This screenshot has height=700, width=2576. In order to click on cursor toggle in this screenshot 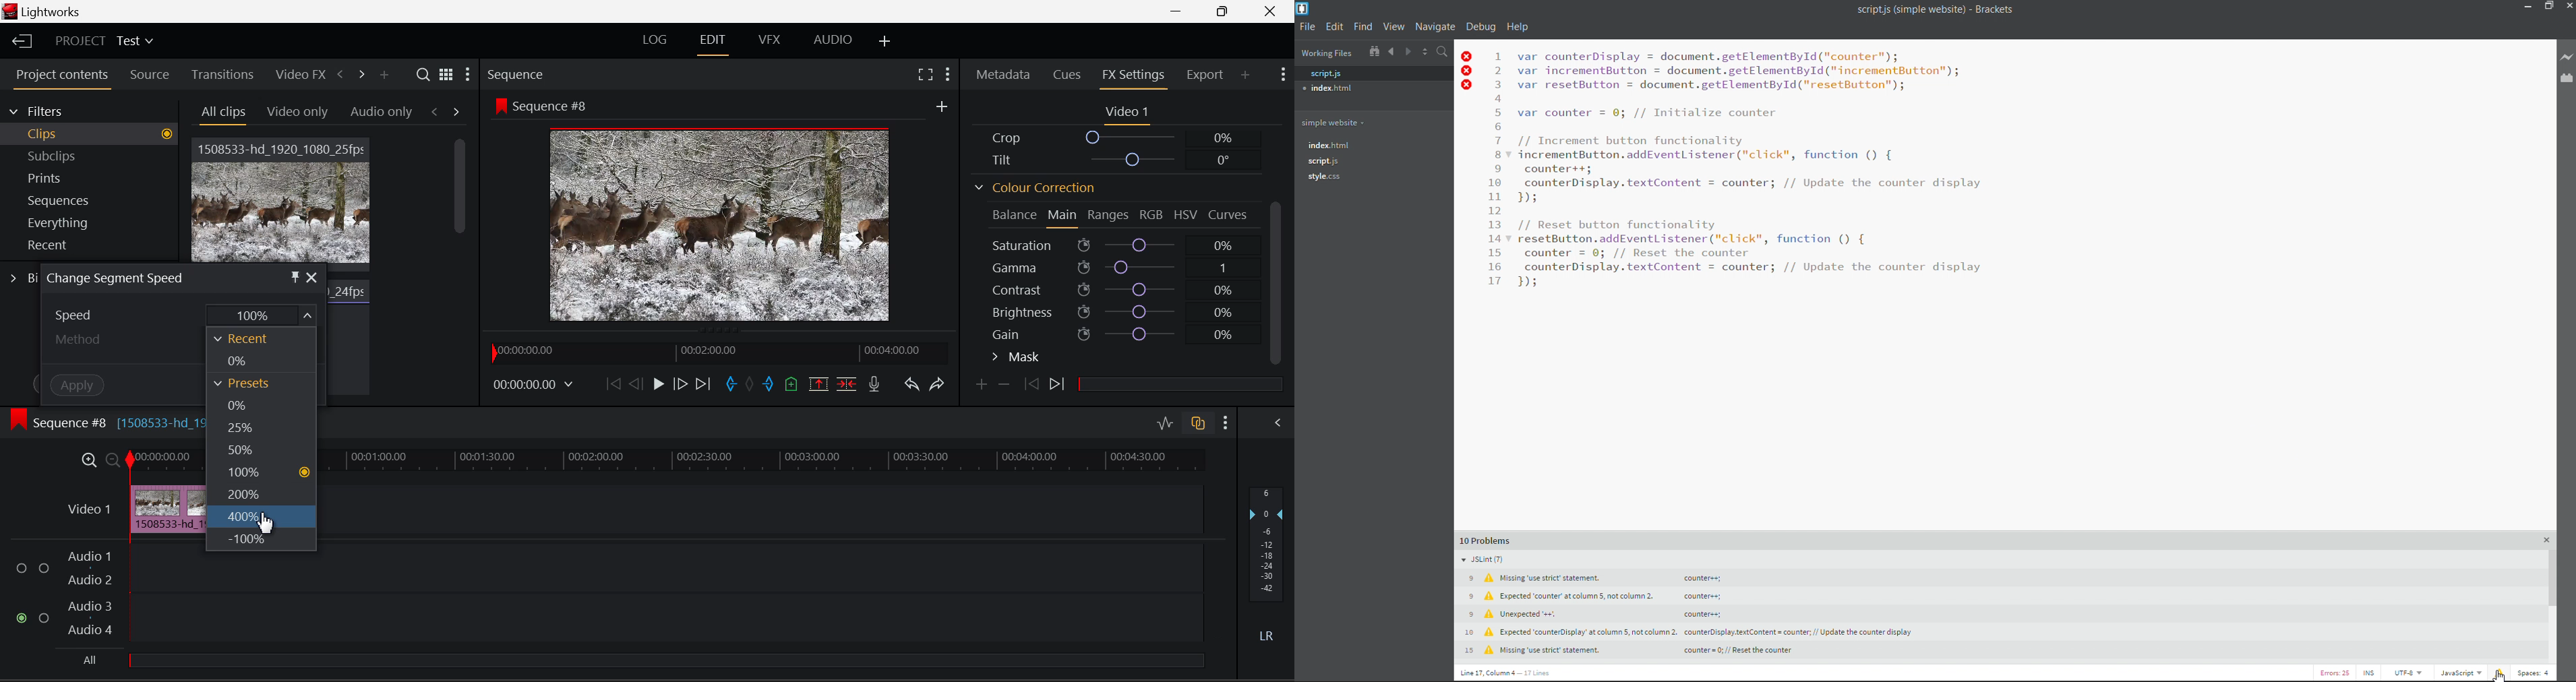, I will do `click(2371, 673)`.